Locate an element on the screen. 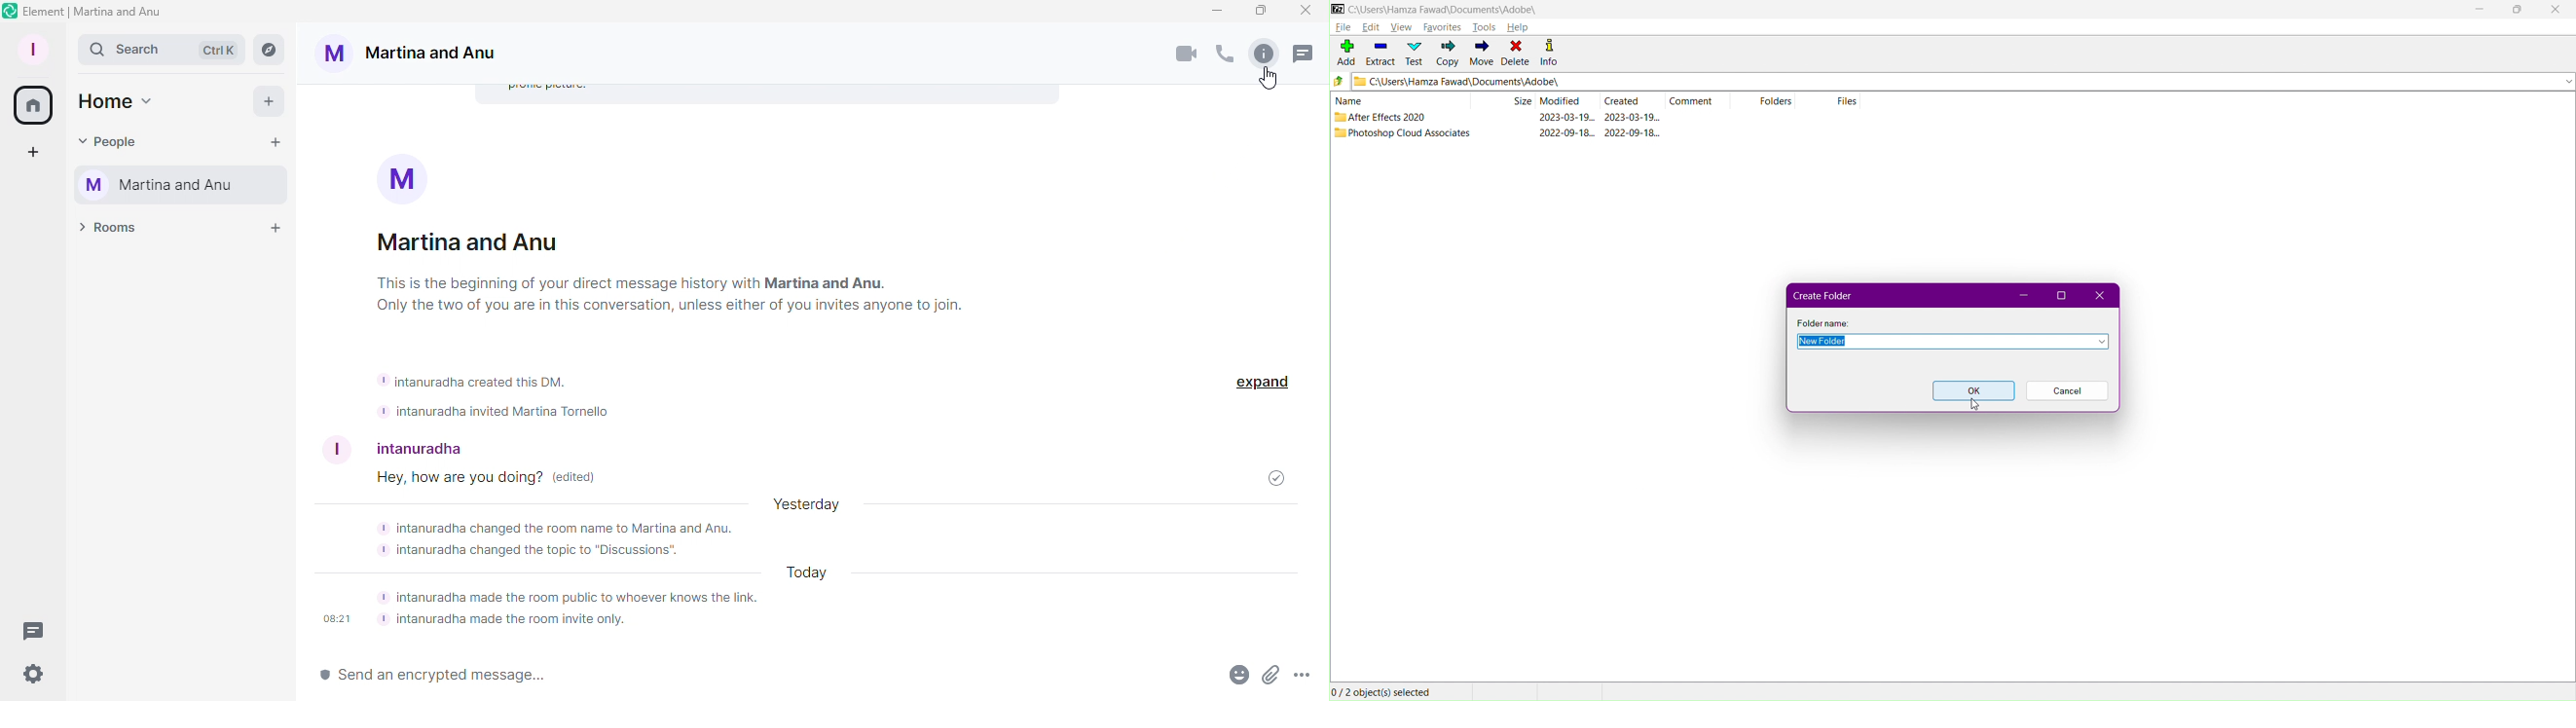  Quick settings is located at coordinates (32, 680).